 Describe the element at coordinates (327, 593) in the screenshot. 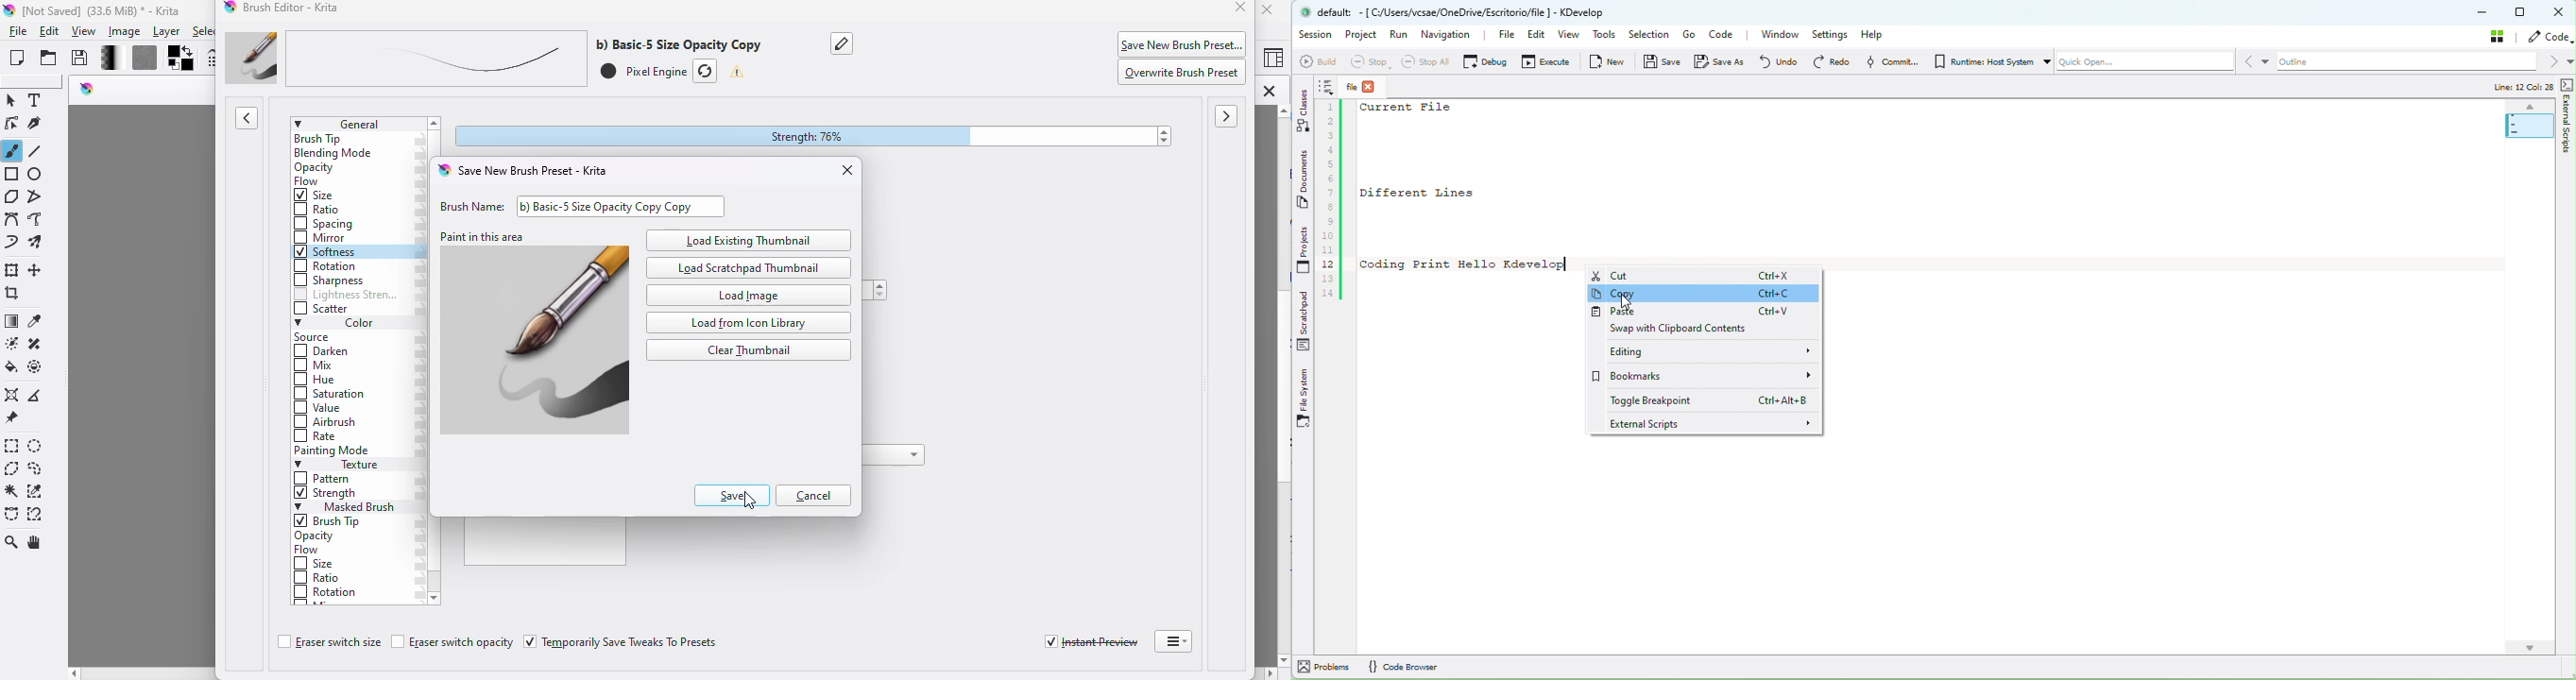

I see `rotation` at that location.